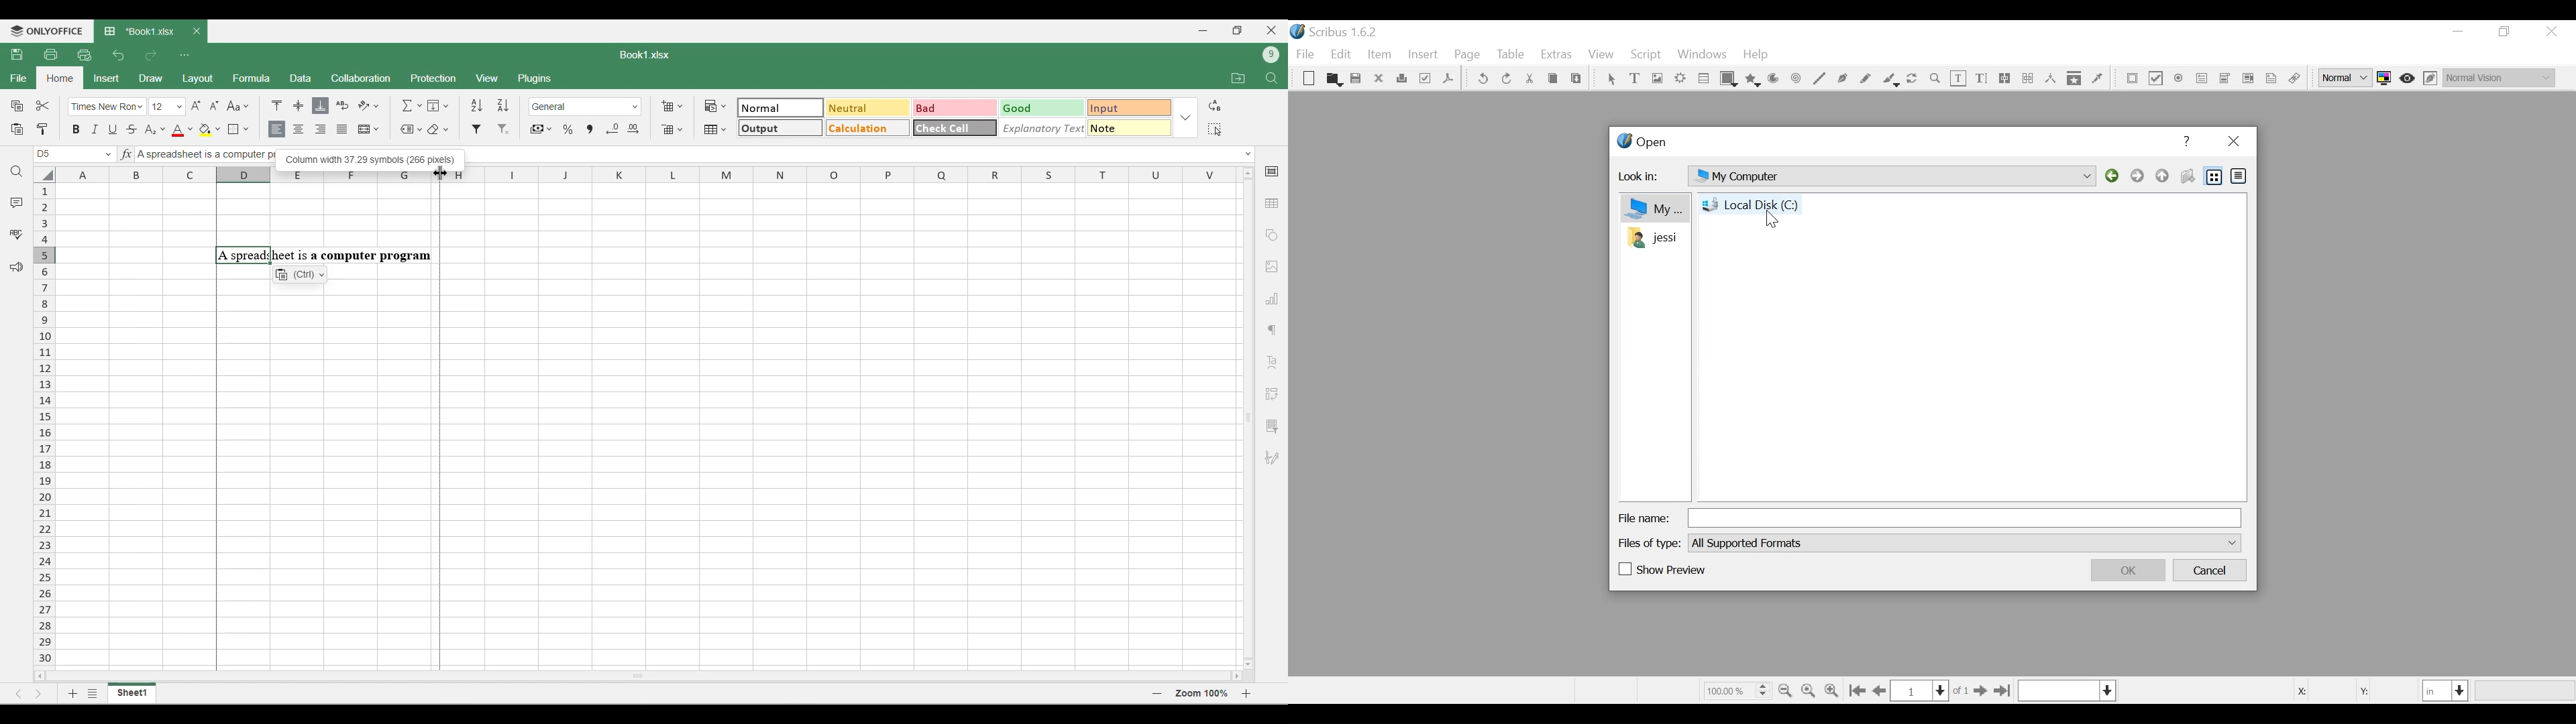 Image resolution: width=2576 pixels, height=728 pixels. What do you see at coordinates (2027, 78) in the screenshot?
I see `Unlink Text frame` at bounding box center [2027, 78].